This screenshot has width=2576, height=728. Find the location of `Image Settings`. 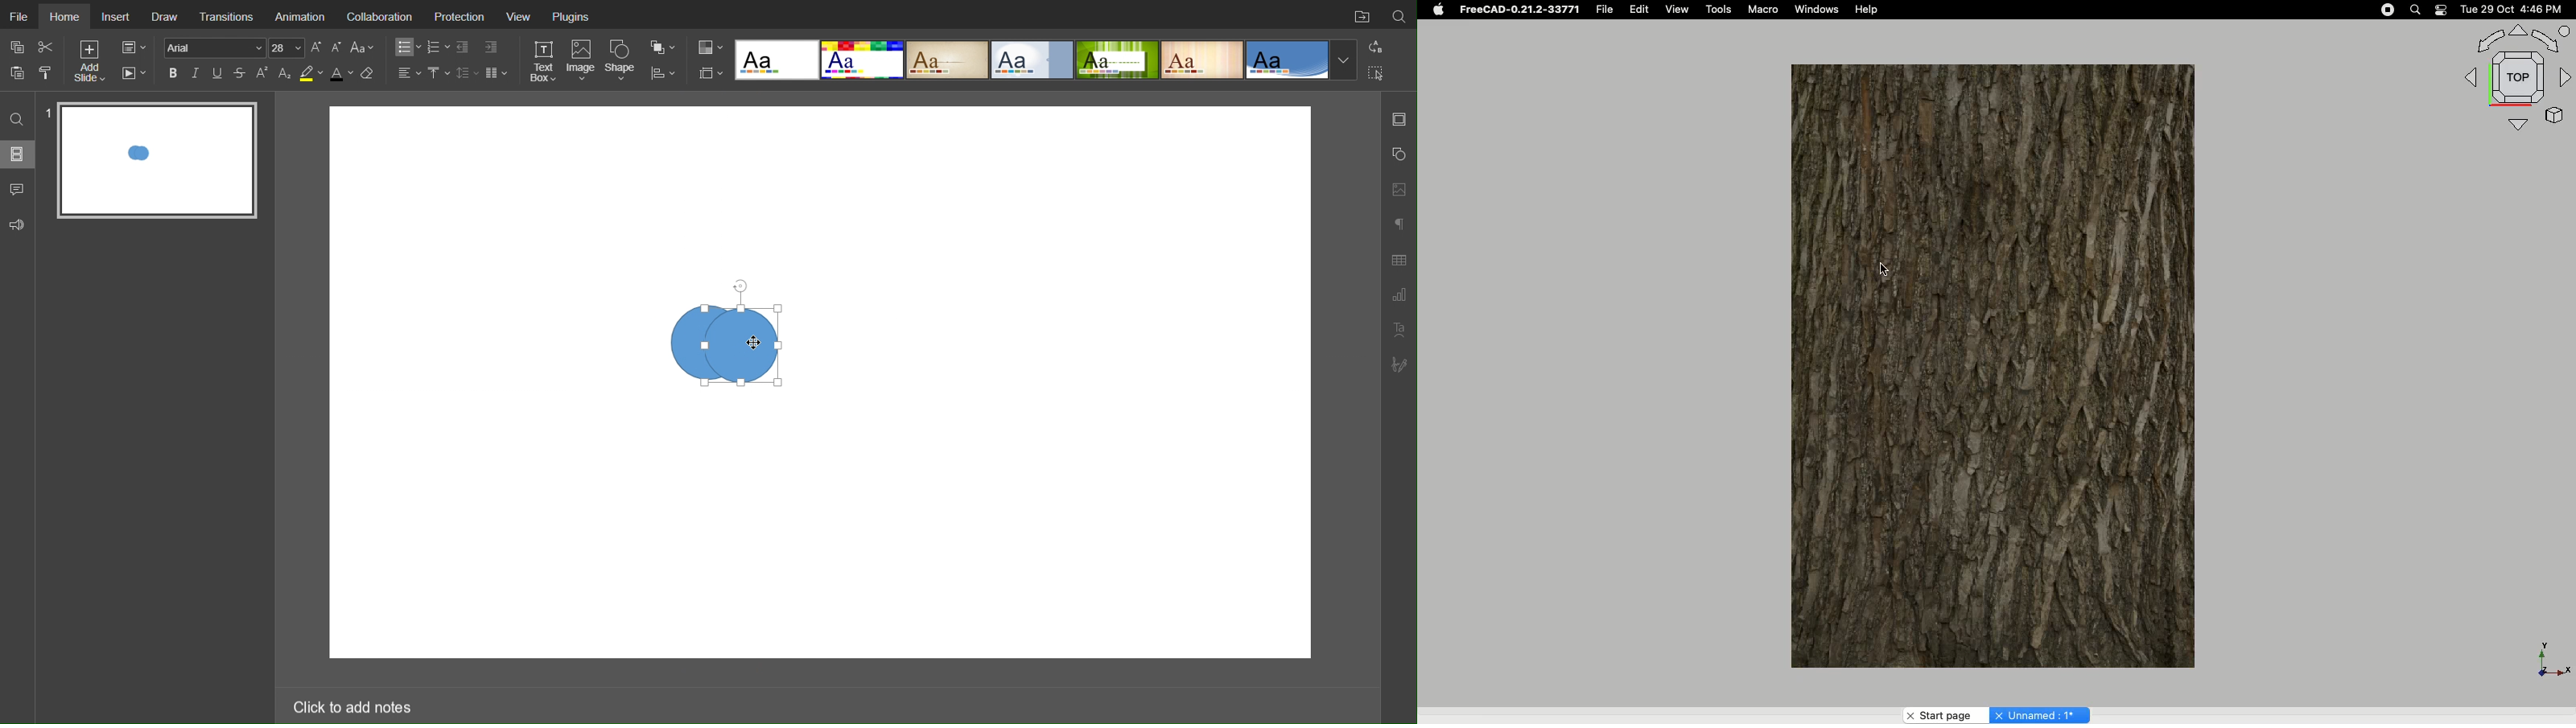

Image Settings is located at coordinates (1398, 188).